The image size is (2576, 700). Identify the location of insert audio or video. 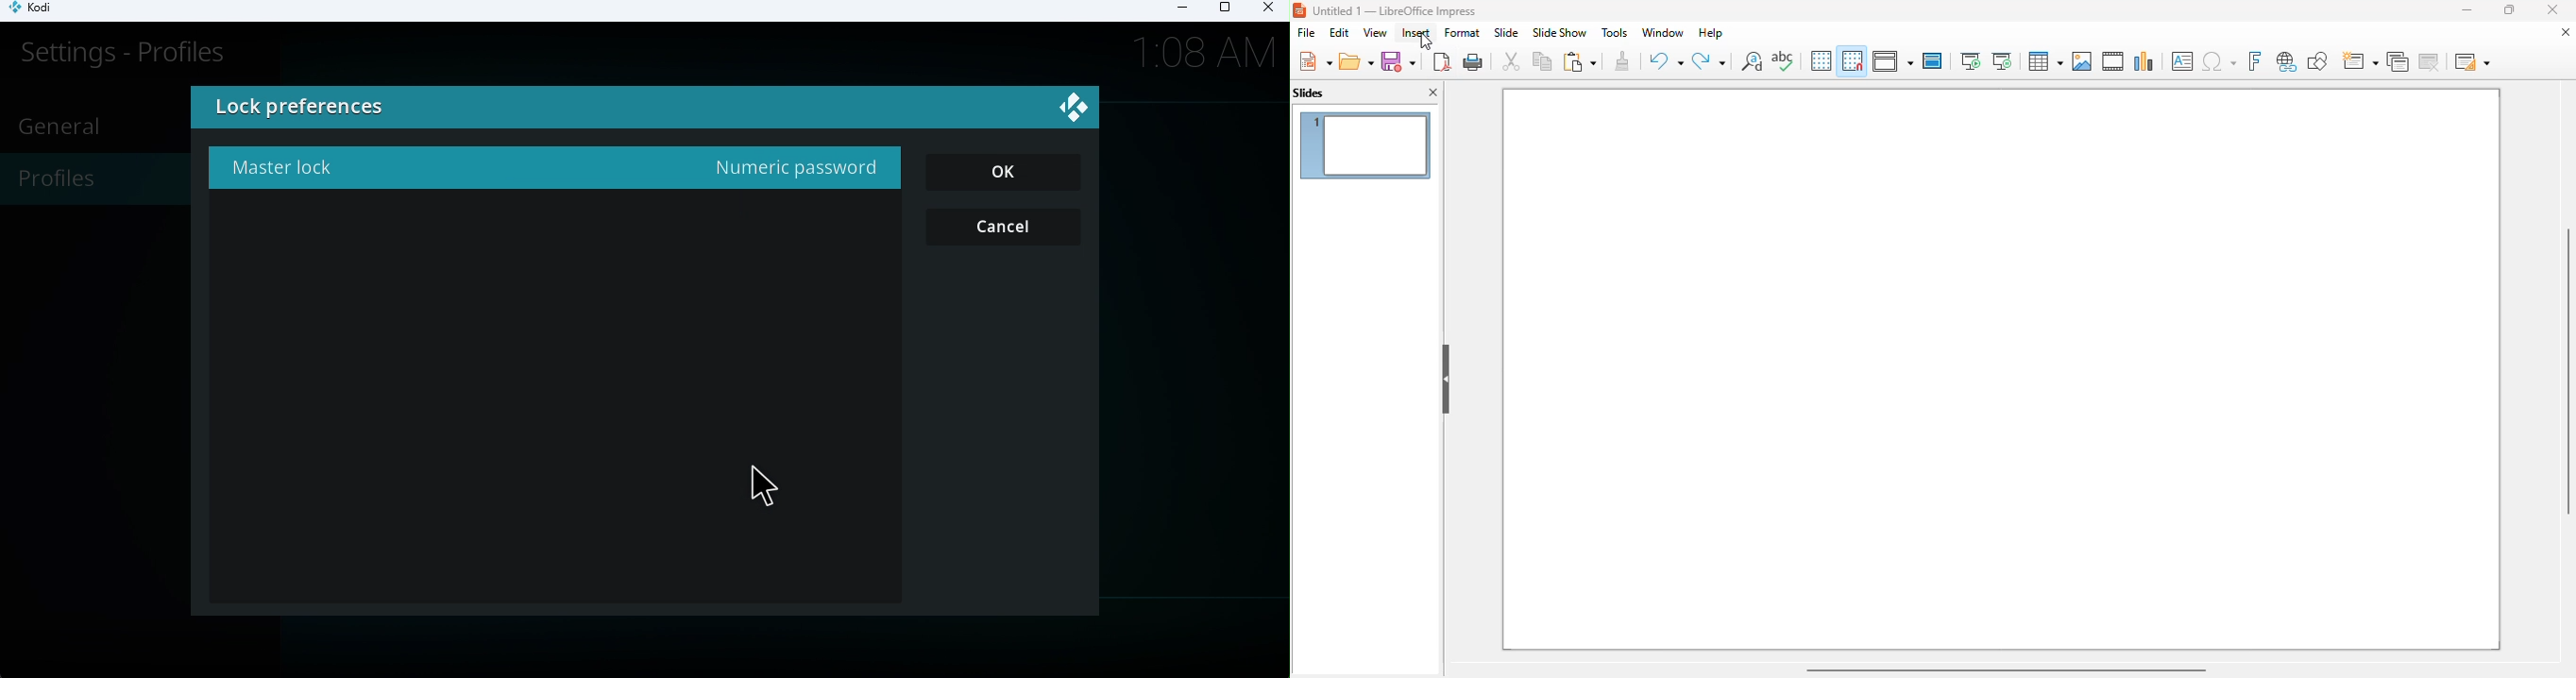
(2113, 60).